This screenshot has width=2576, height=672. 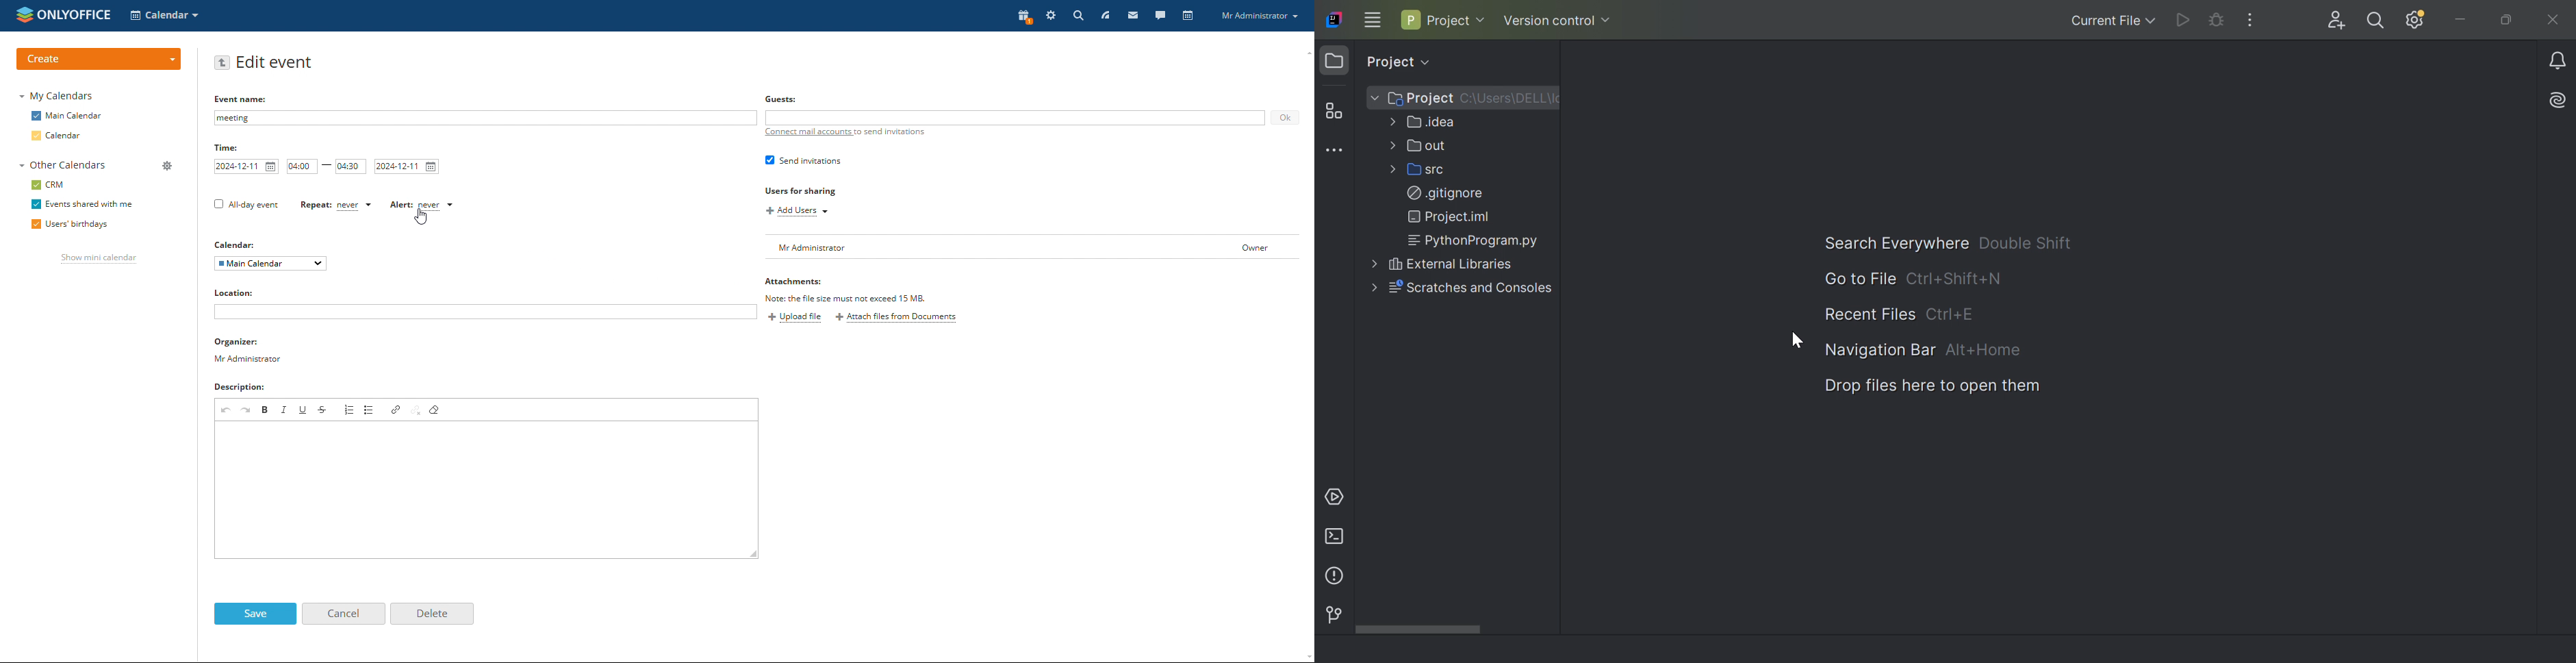 I want to click on More tool windows, so click(x=1338, y=150).